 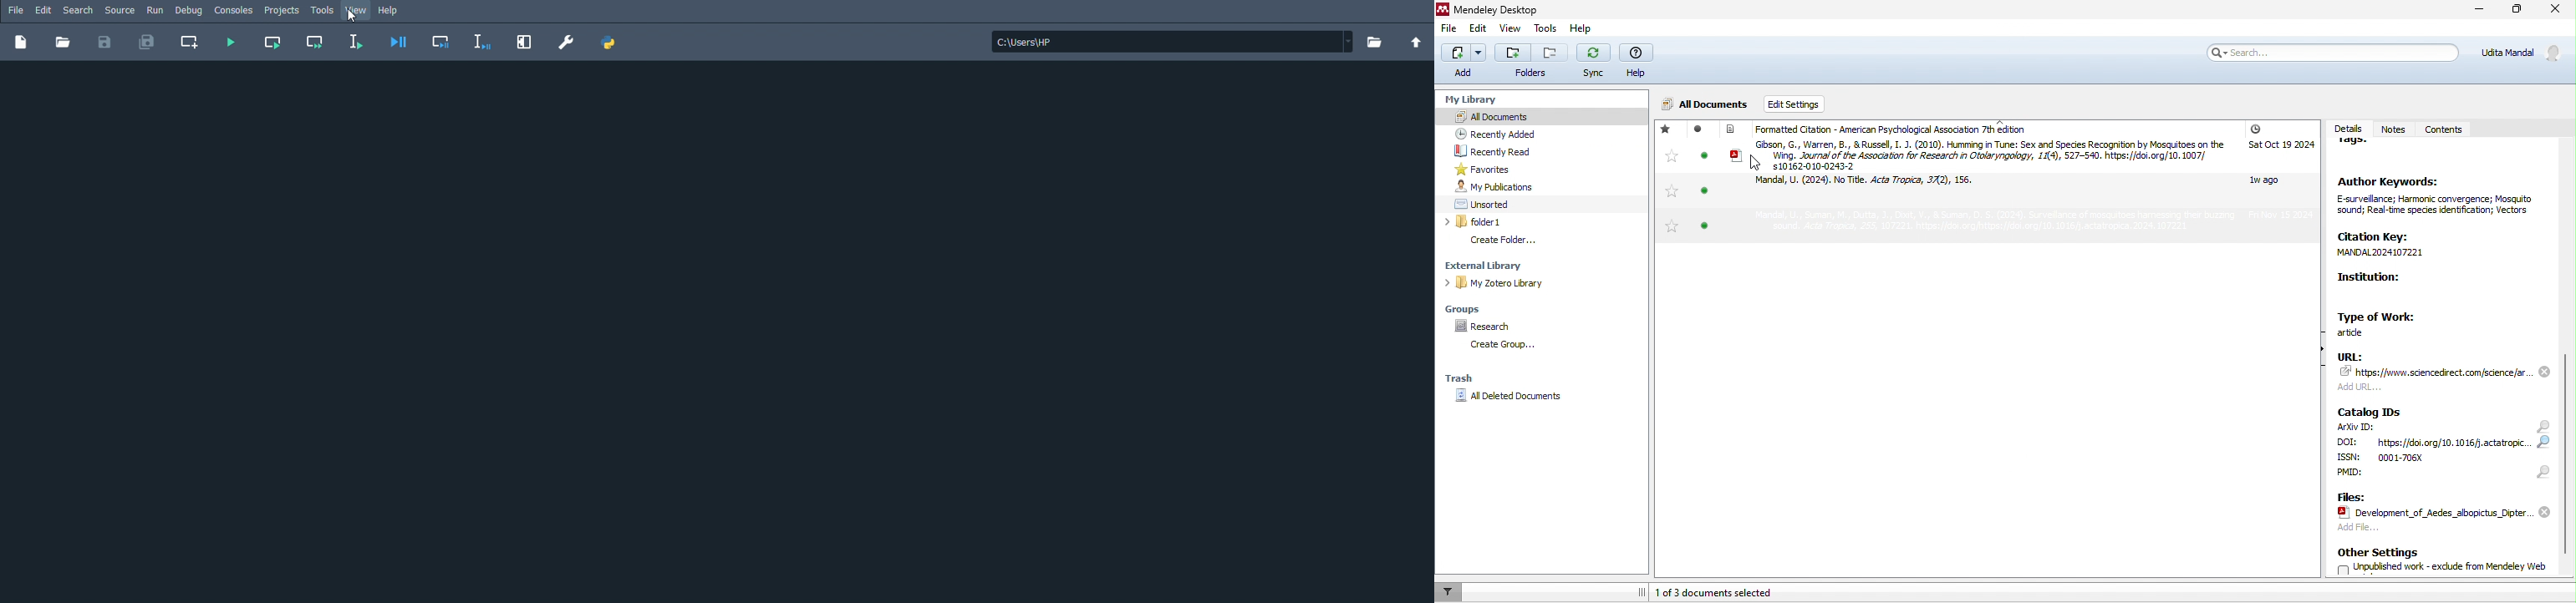 I want to click on Run file, so click(x=233, y=43).